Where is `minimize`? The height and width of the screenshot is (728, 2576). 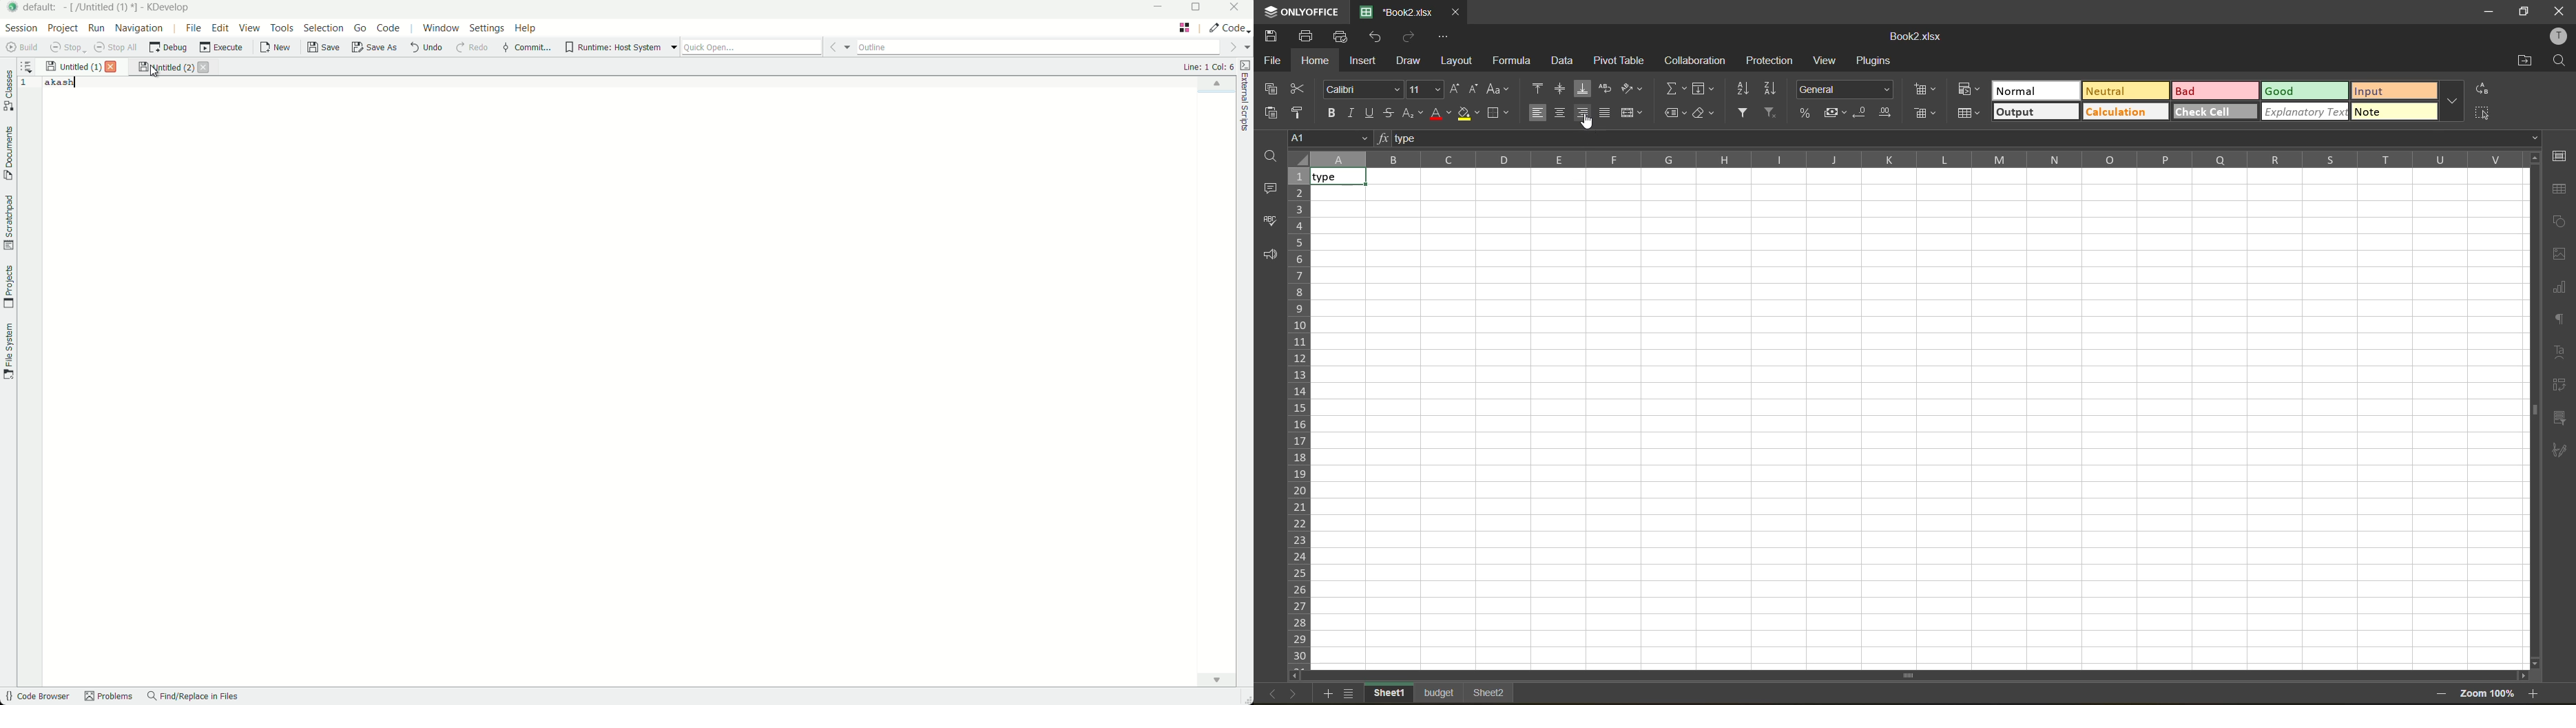 minimize is located at coordinates (2489, 13).